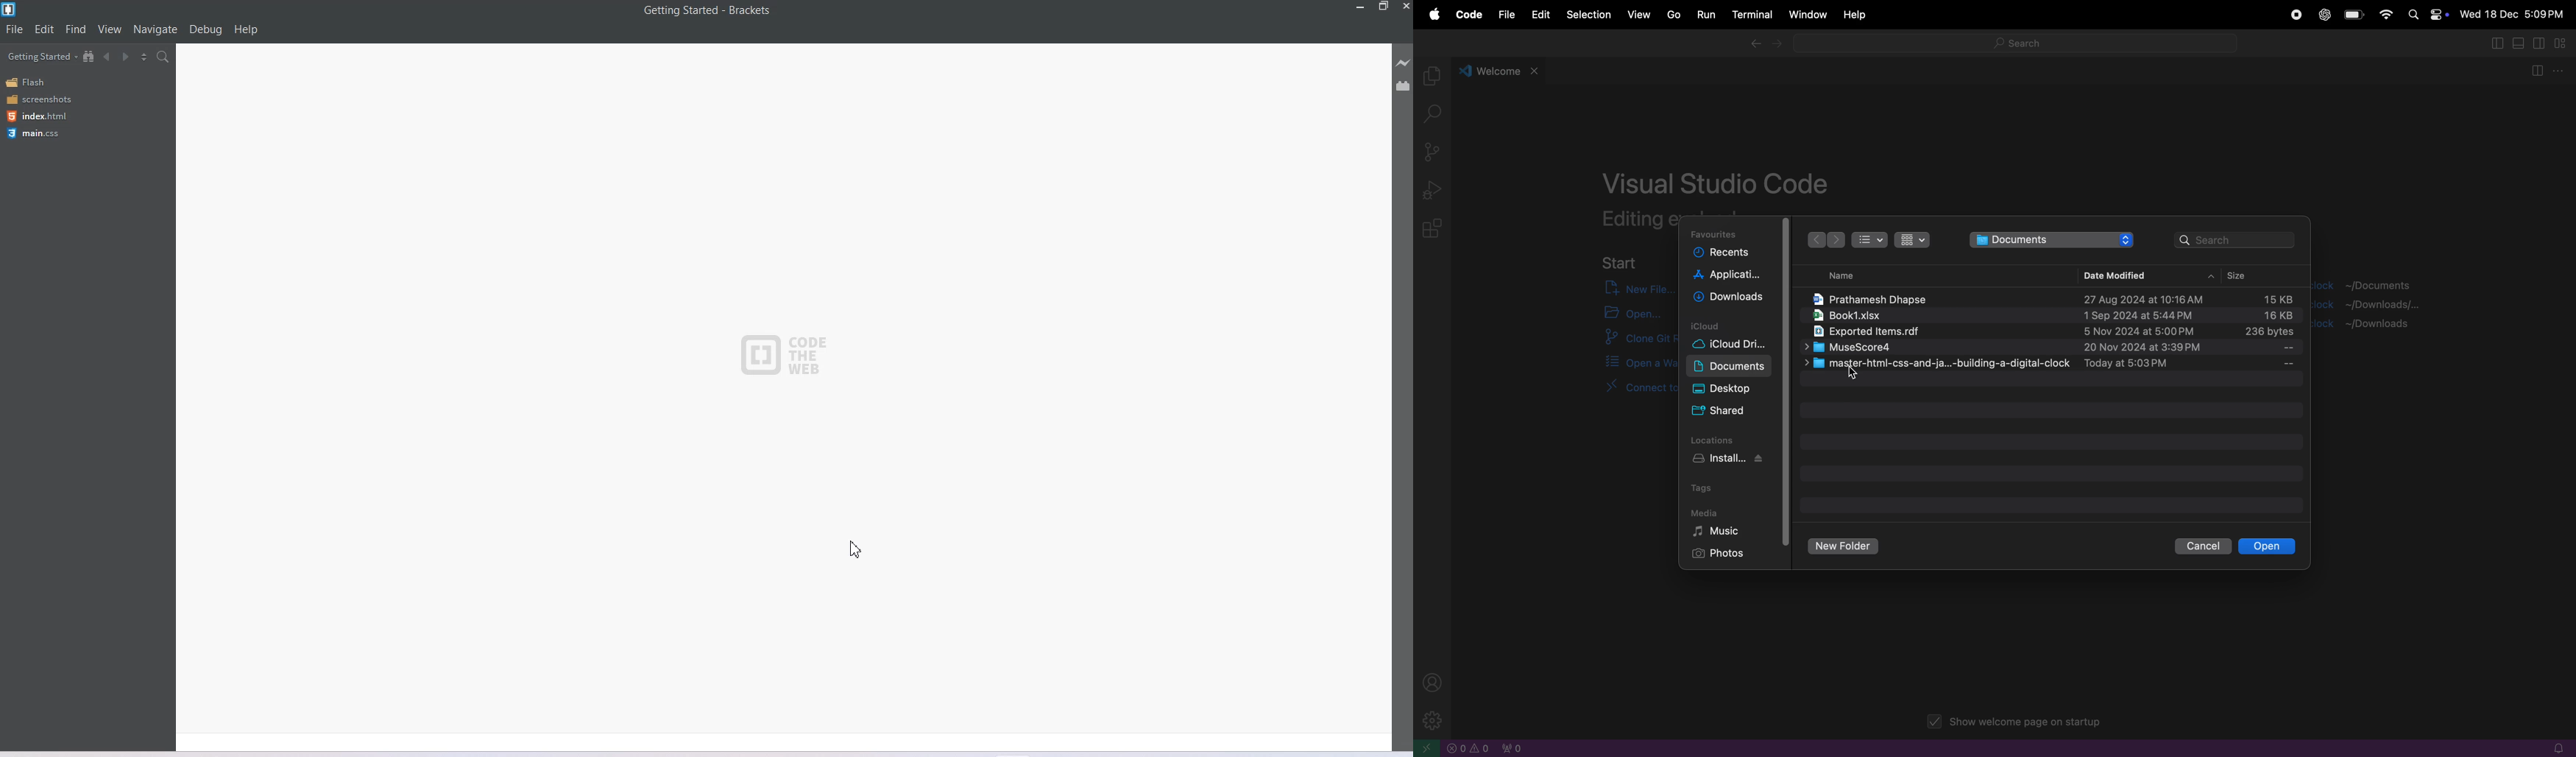 This screenshot has width=2576, height=784. I want to click on documents, so click(1730, 366).